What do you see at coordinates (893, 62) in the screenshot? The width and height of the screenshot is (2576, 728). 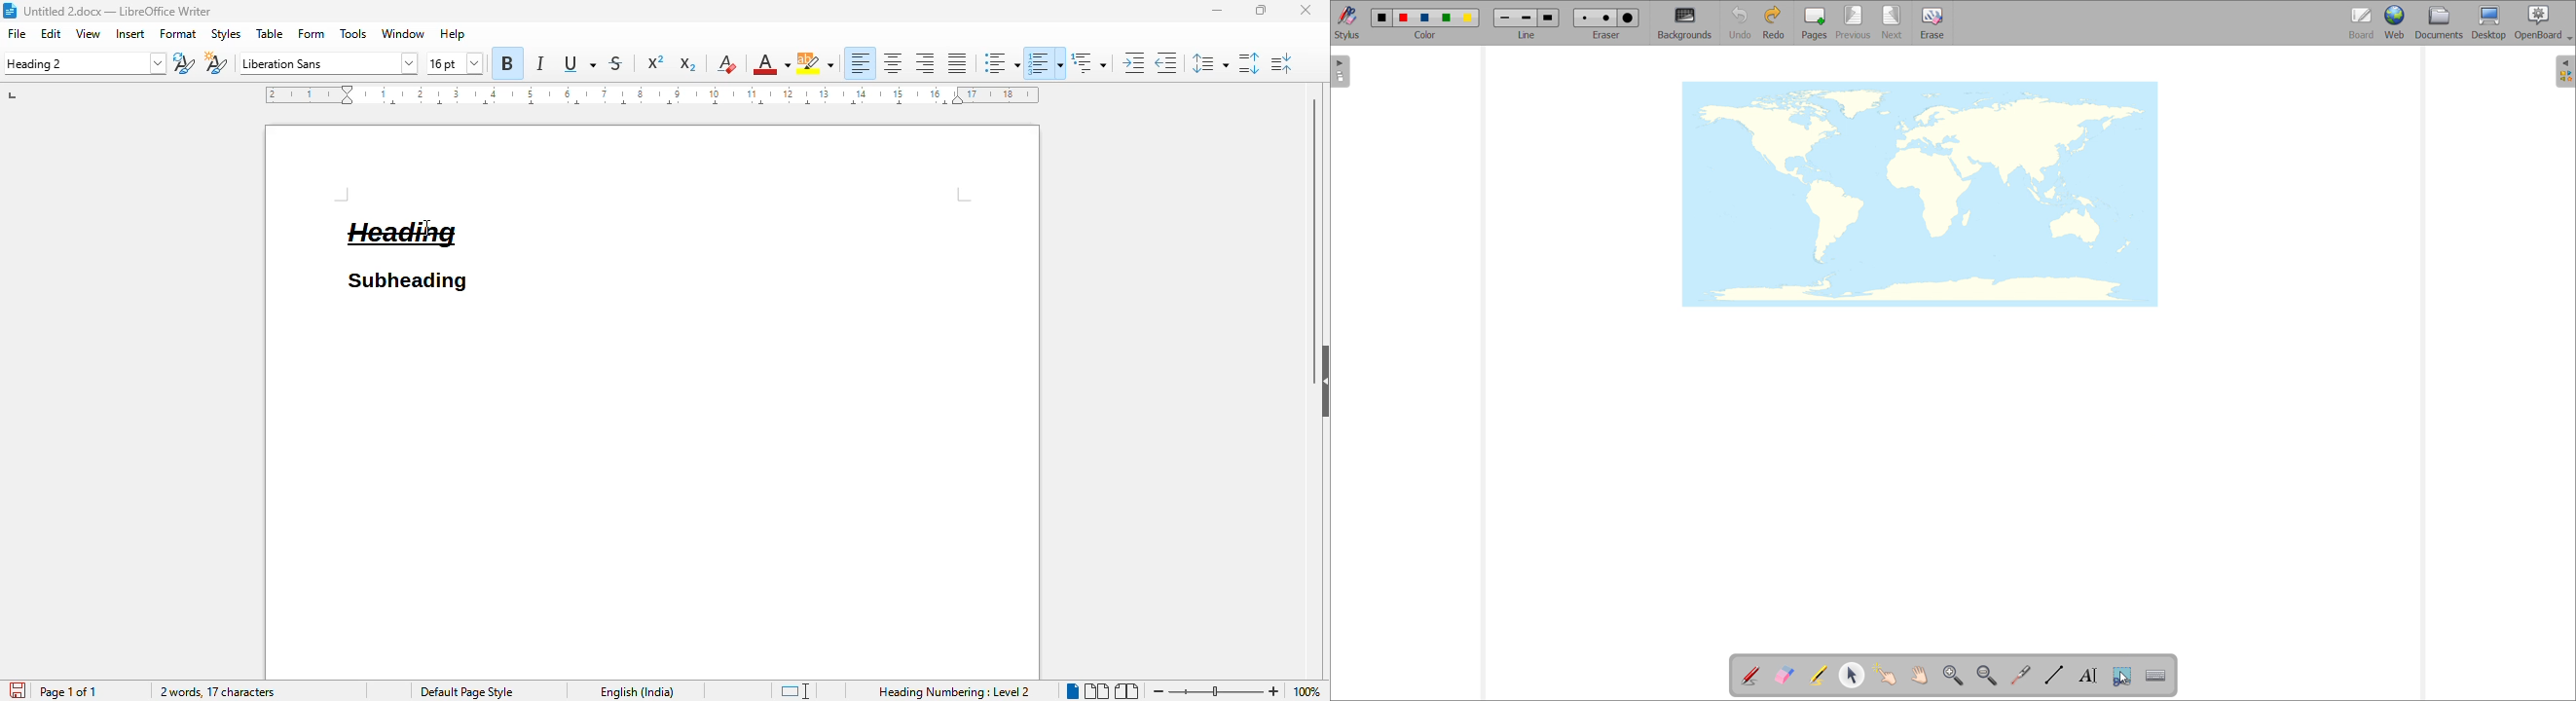 I see `align center` at bounding box center [893, 62].